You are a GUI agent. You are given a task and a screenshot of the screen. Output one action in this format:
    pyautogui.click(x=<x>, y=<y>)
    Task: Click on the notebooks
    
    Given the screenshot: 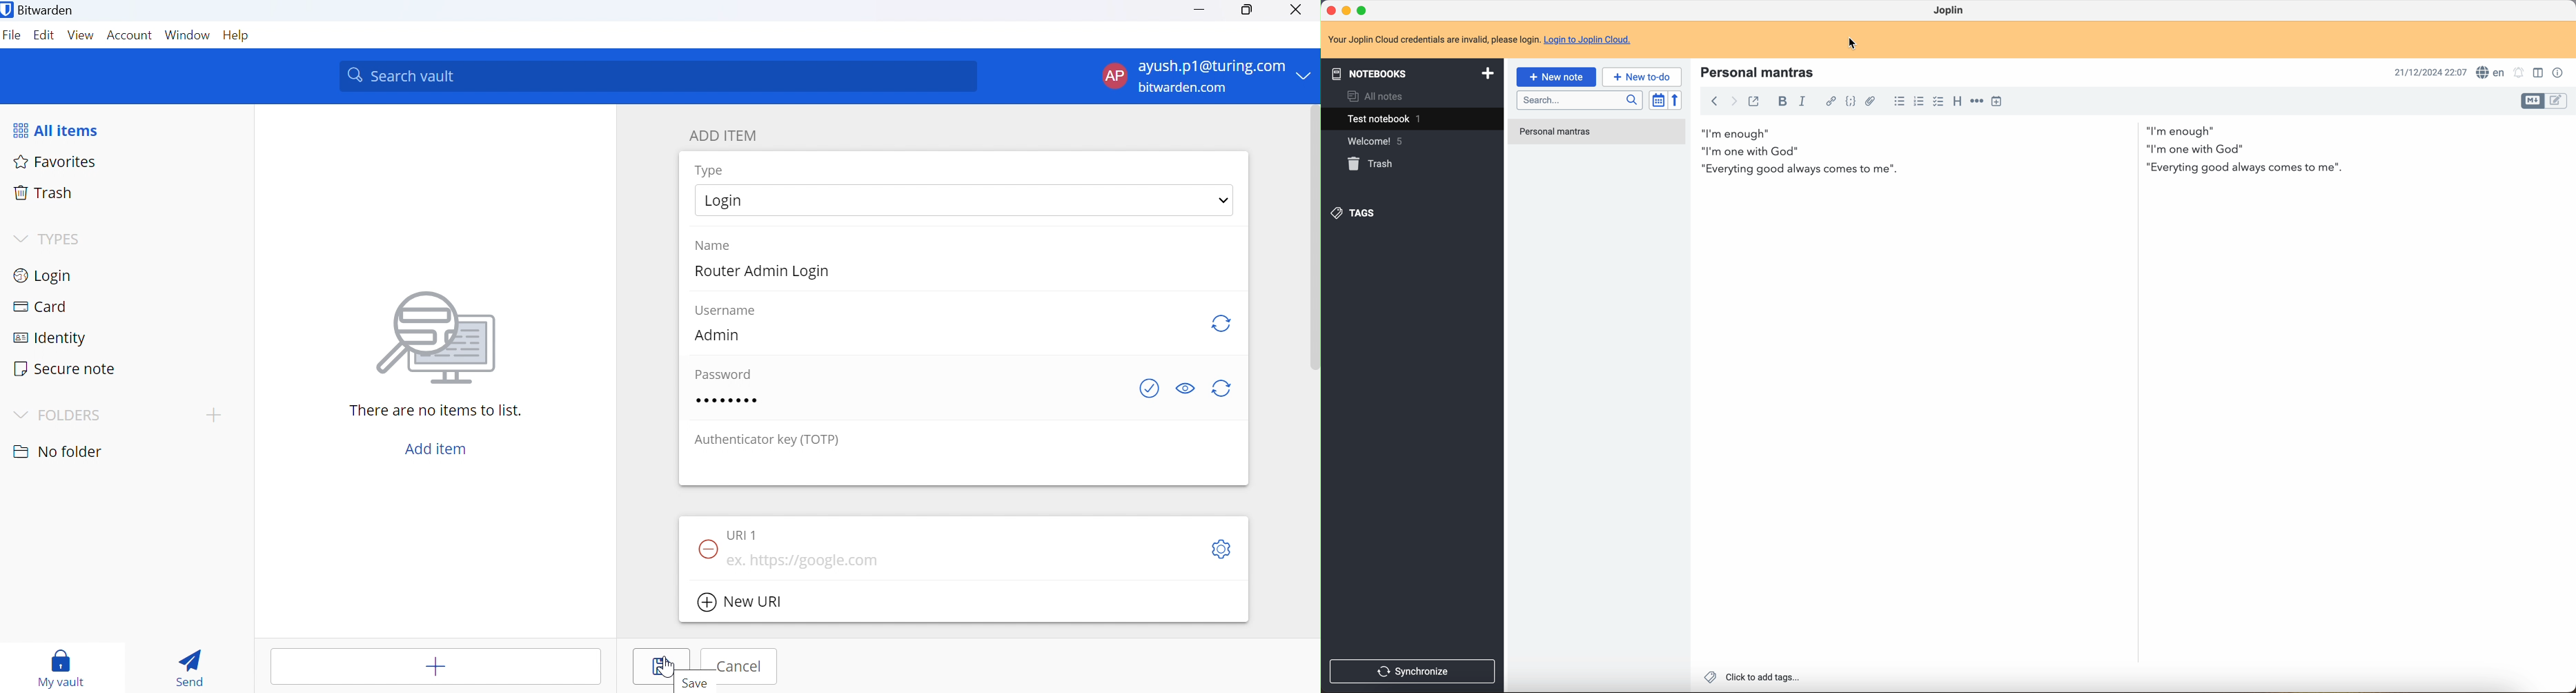 What is the action you would take?
    pyautogui.click(x=1413, y=74)
    